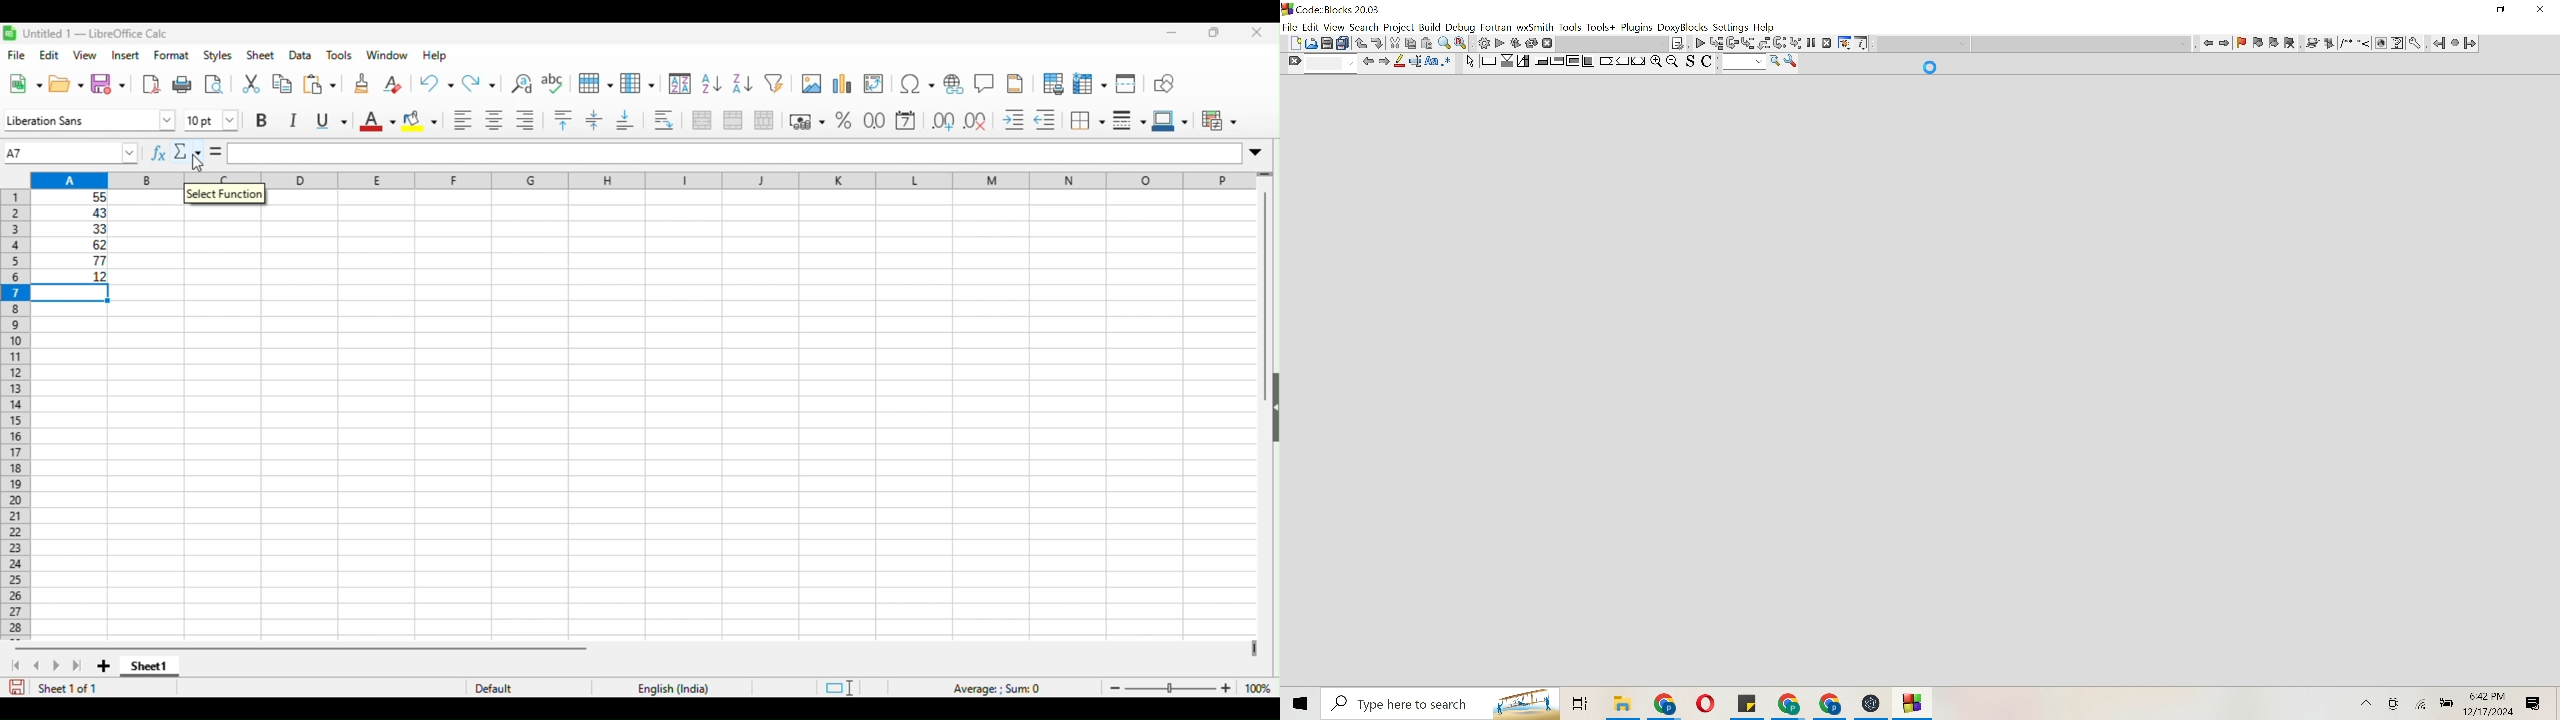 The image size is (2576, 728). I want to click on Code Blocks 20.3, so click(1330, 8).